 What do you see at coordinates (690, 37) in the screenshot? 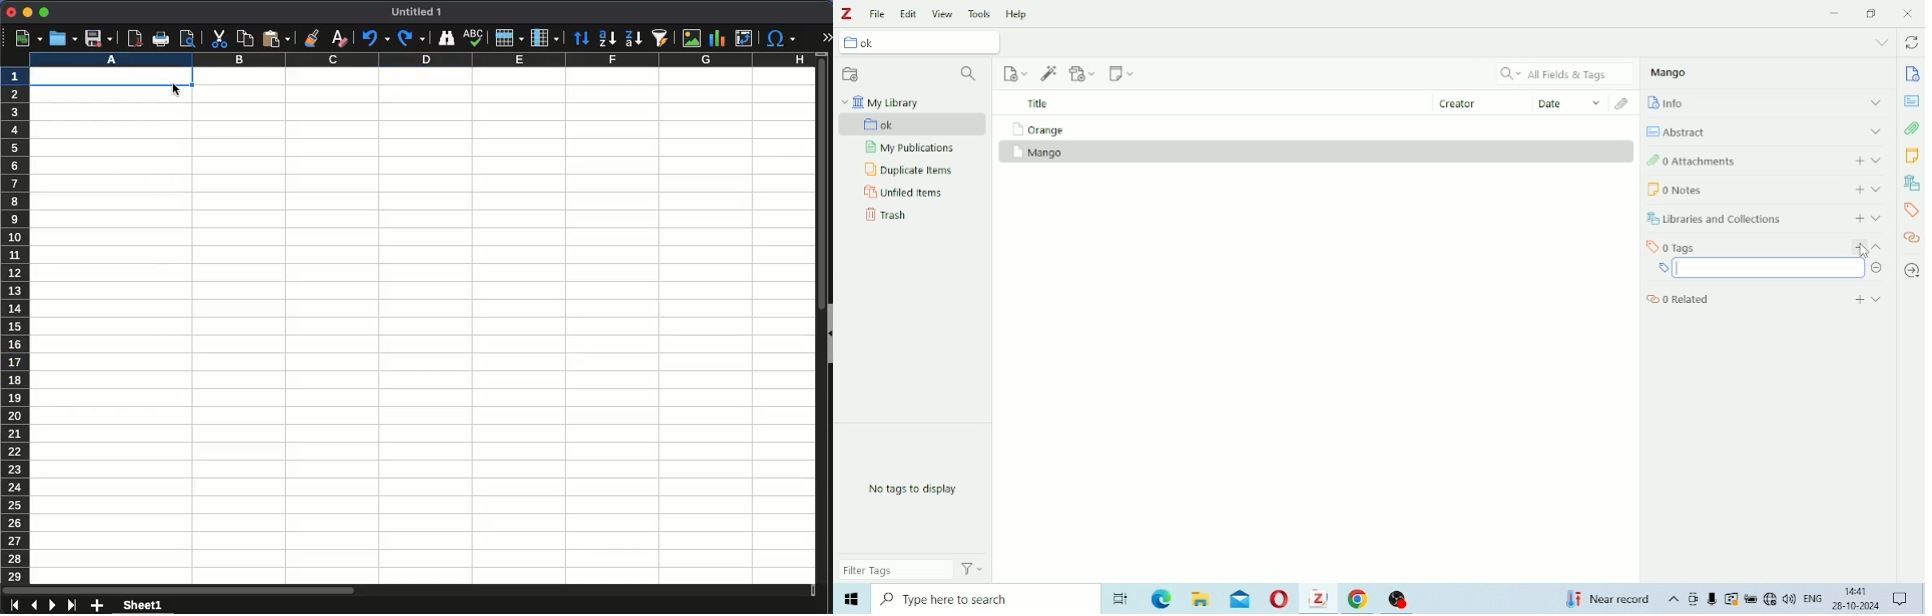
I see `image` at bounding box center [690, 37].